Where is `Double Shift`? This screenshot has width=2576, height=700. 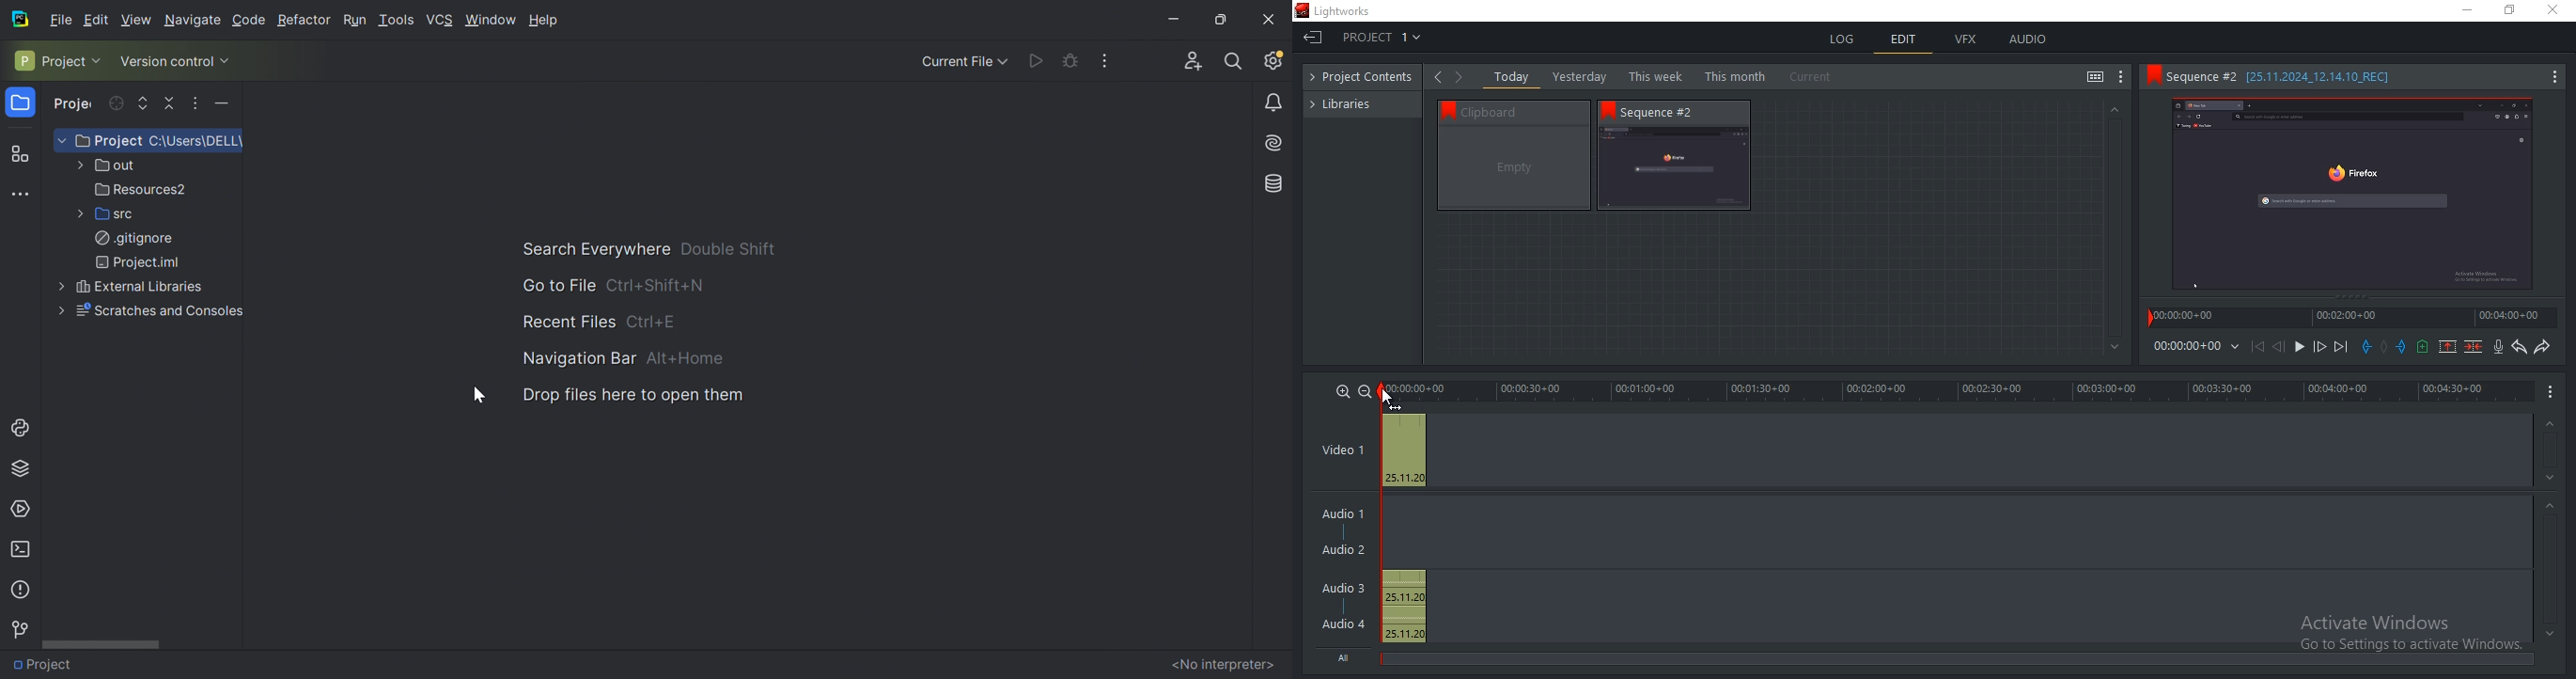
Double Shift is located at coordinates (726, 247).